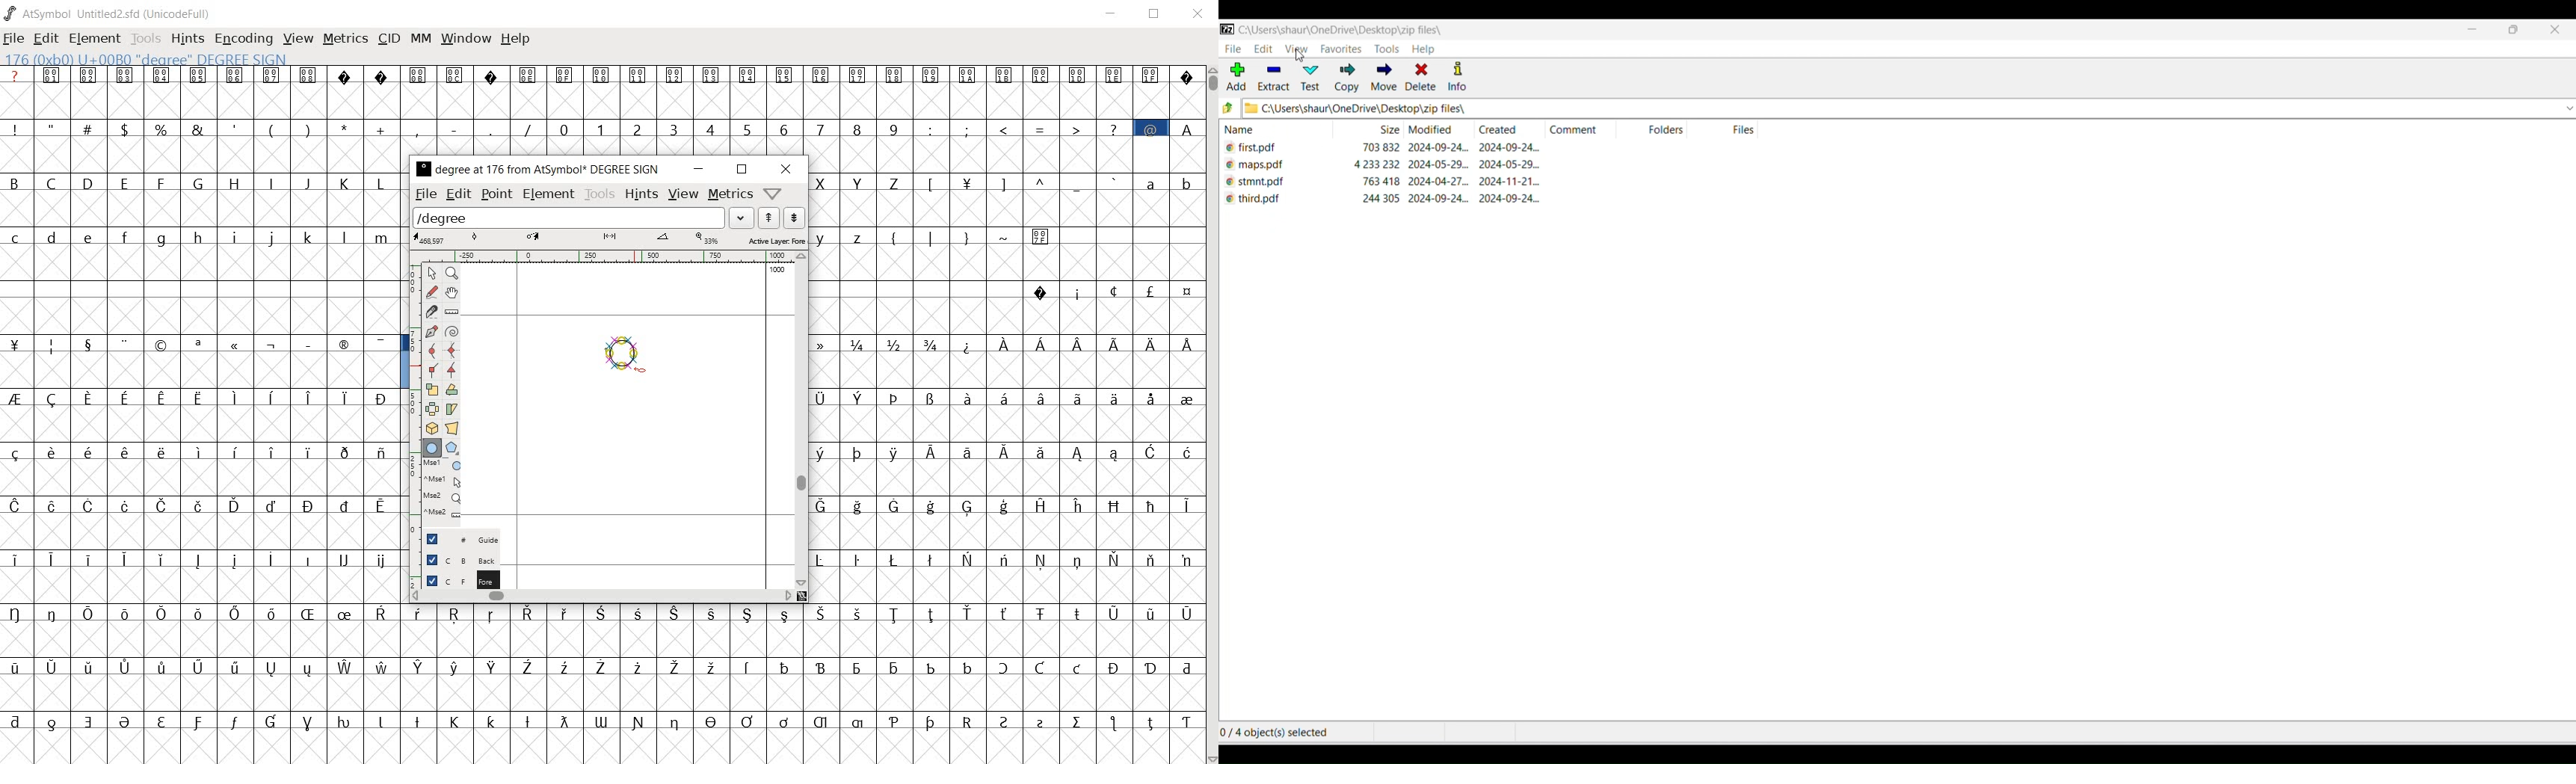  Describe the element at coordinates (199, 422) in the screenshot. I see `empty glyph slots` at that location.